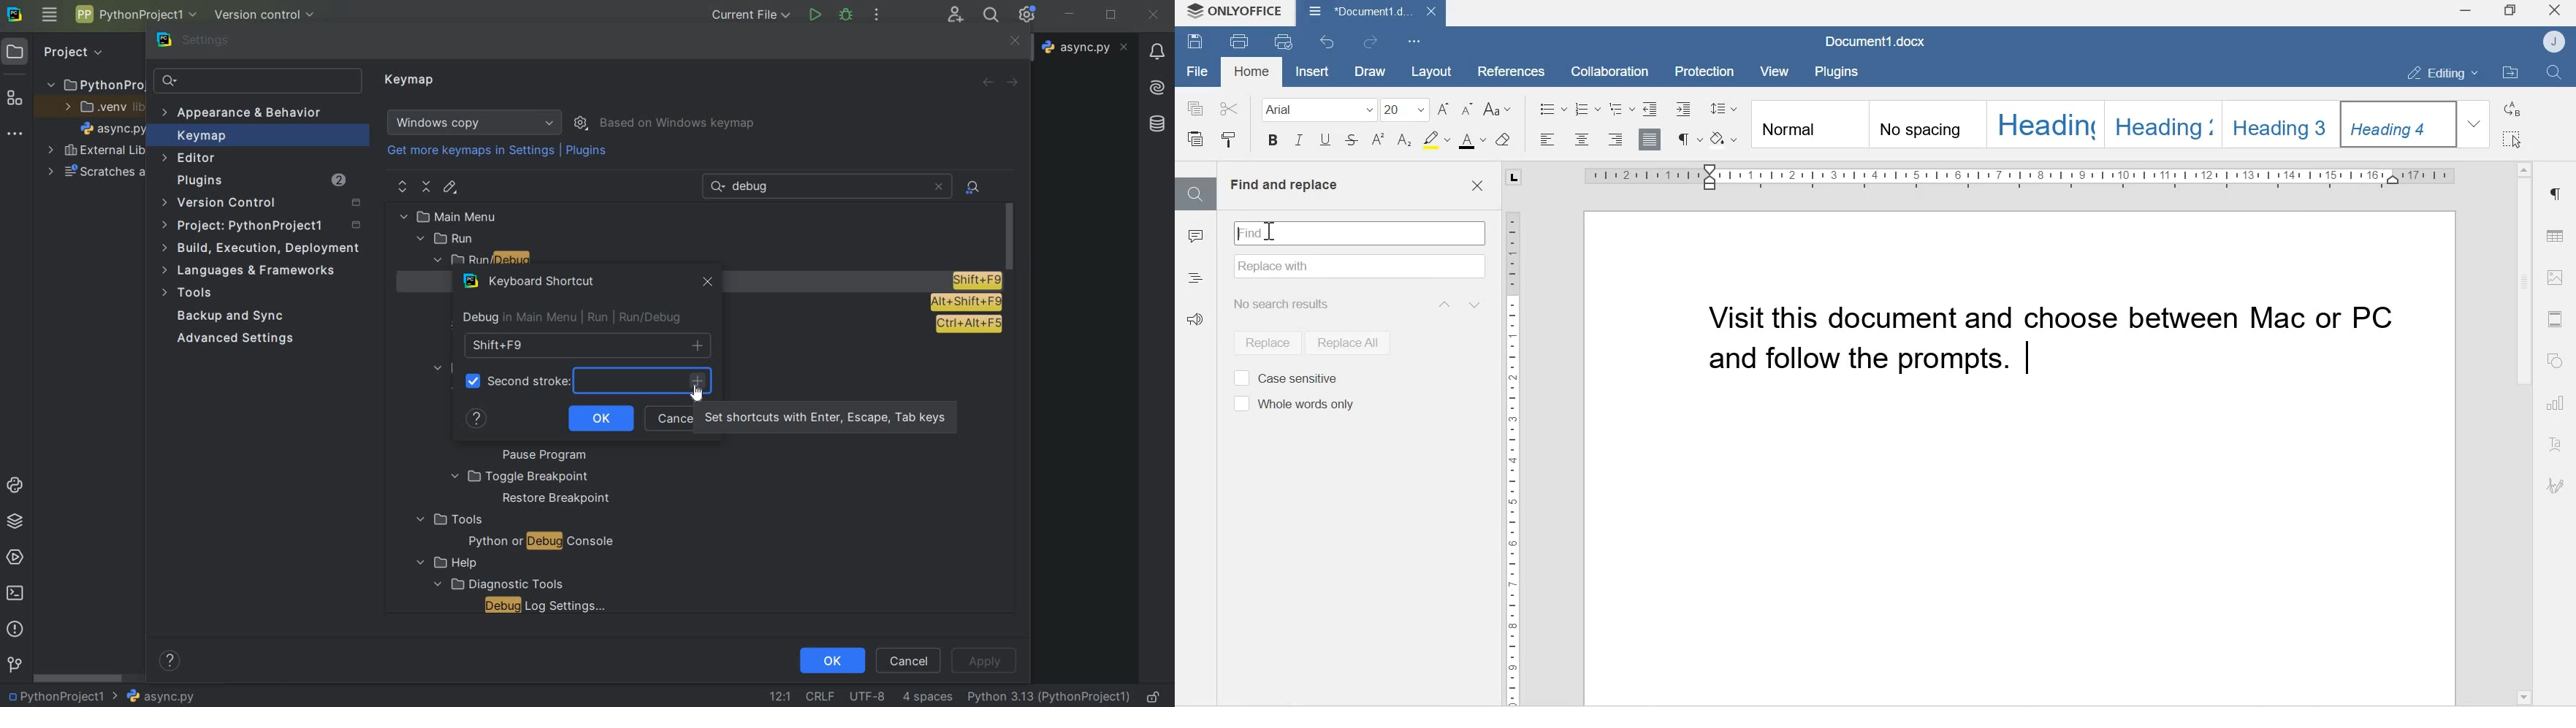 This screenshot has height=728, width=2576. I want to click on Replace all, so click(1346, 342).